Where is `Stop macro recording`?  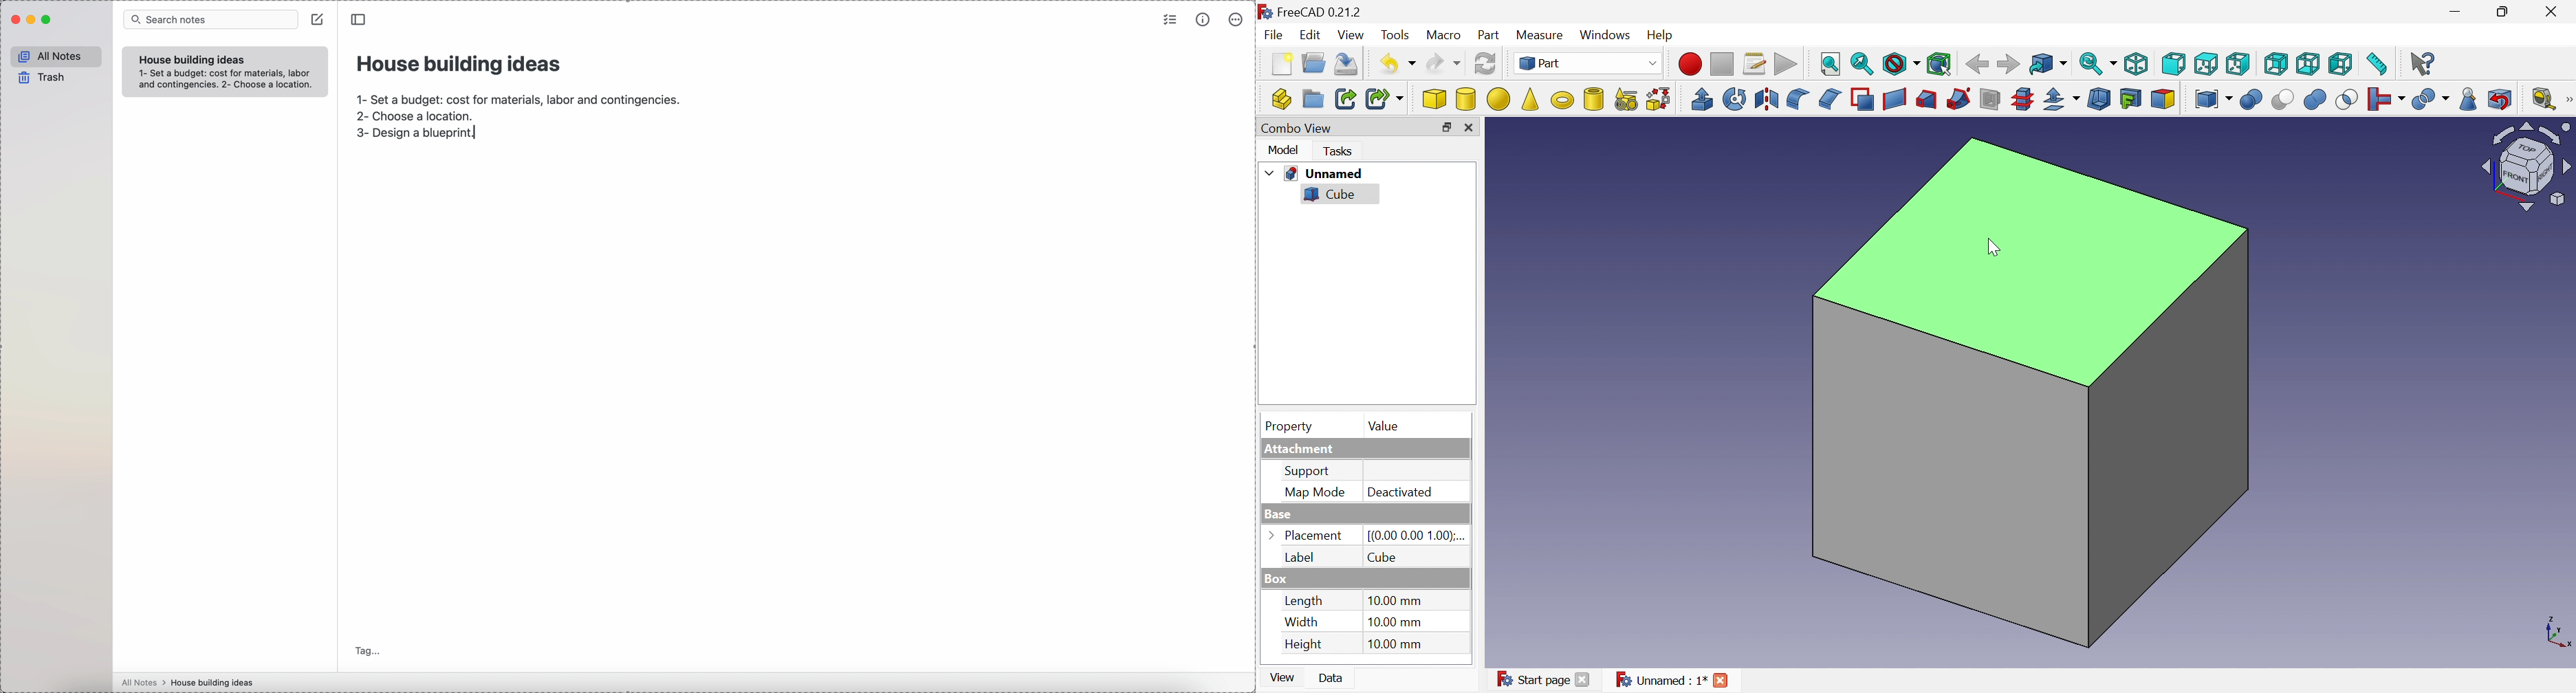
Stop macro recording is located at coordinates (1724, 65).